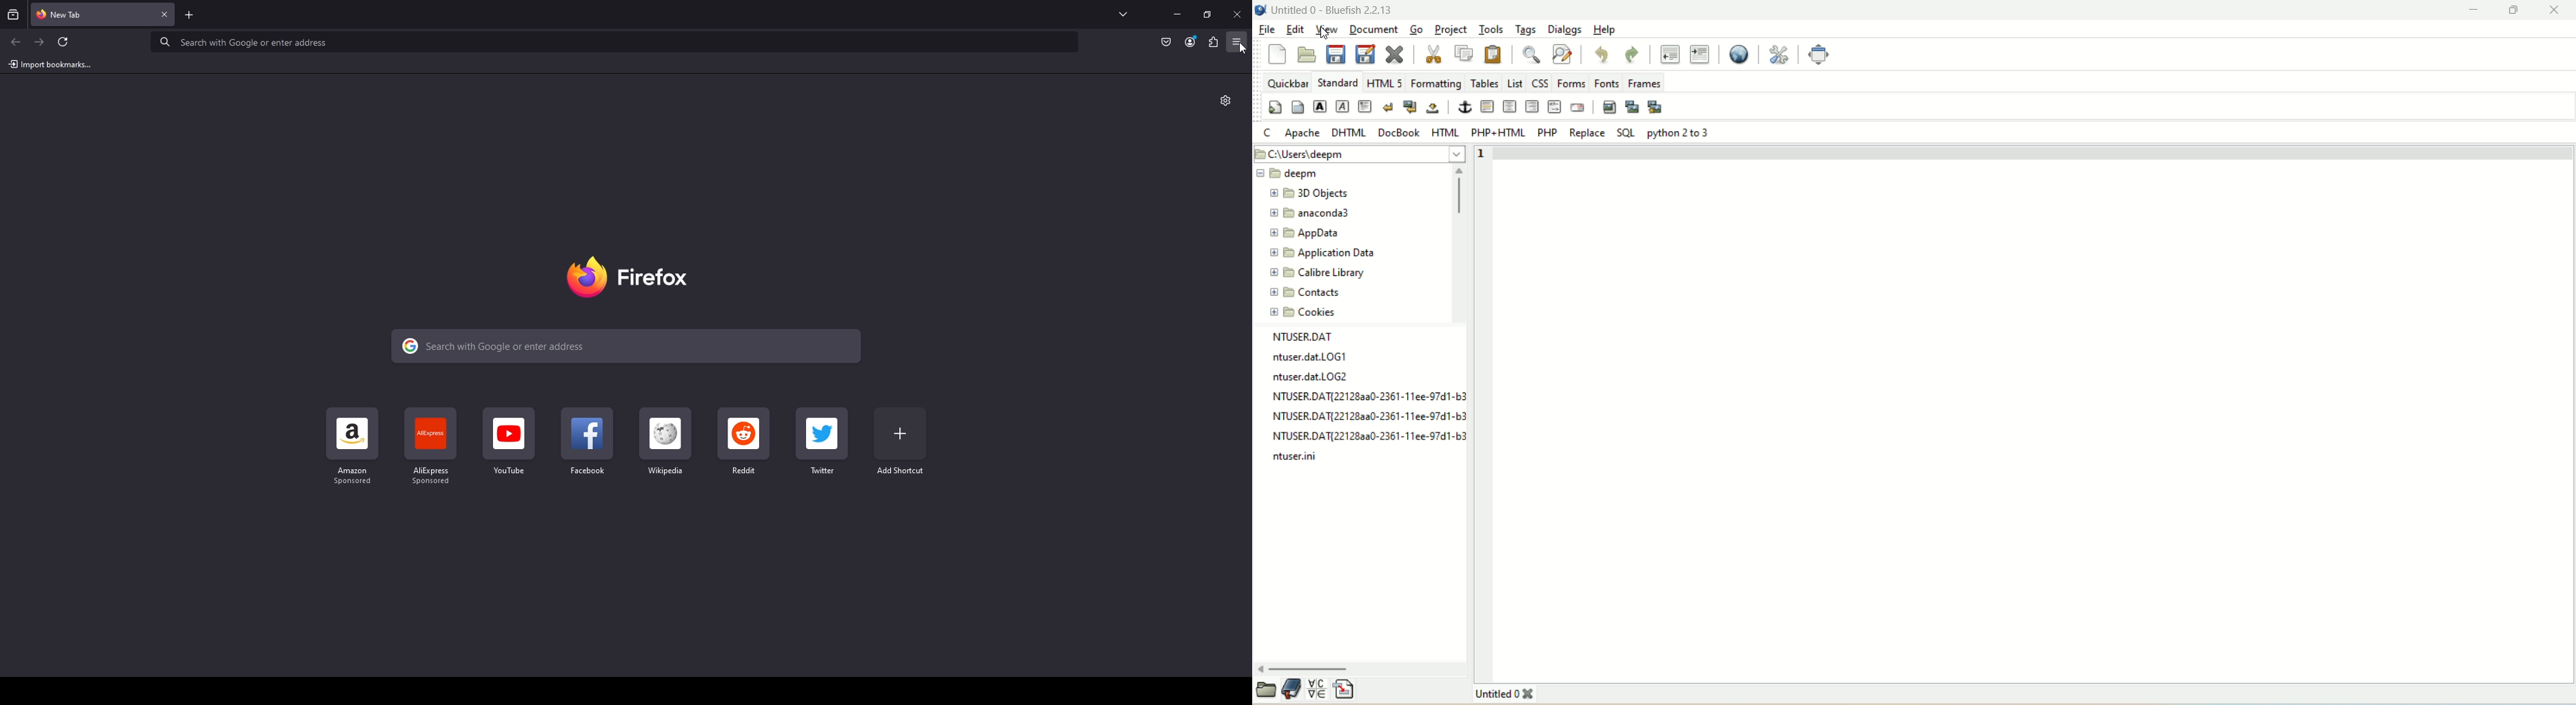 Image resolution: width=2576 pixels, height=728 pixels. Describe the element at coordinates (2557, 11) in the screenshot. I see `close` at that location.